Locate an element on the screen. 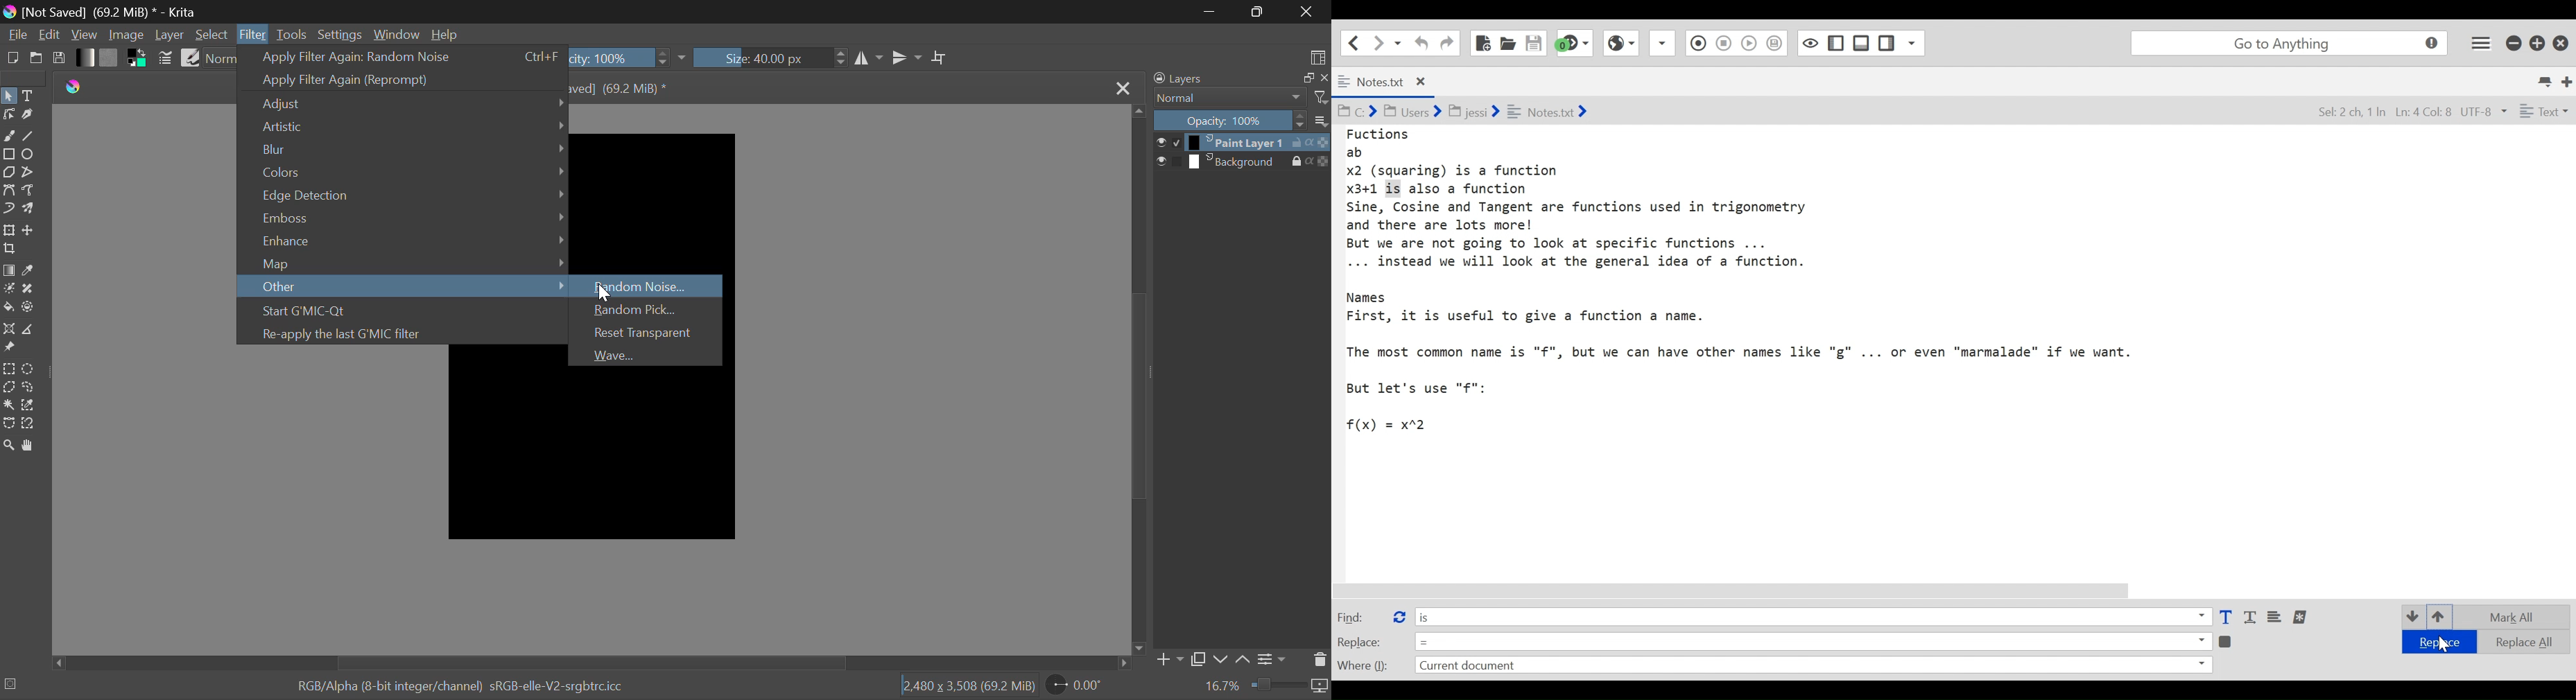 This screenshot has width=2576, height=700. Horizontal Mirror Flip is located at coordinates (908, 57).